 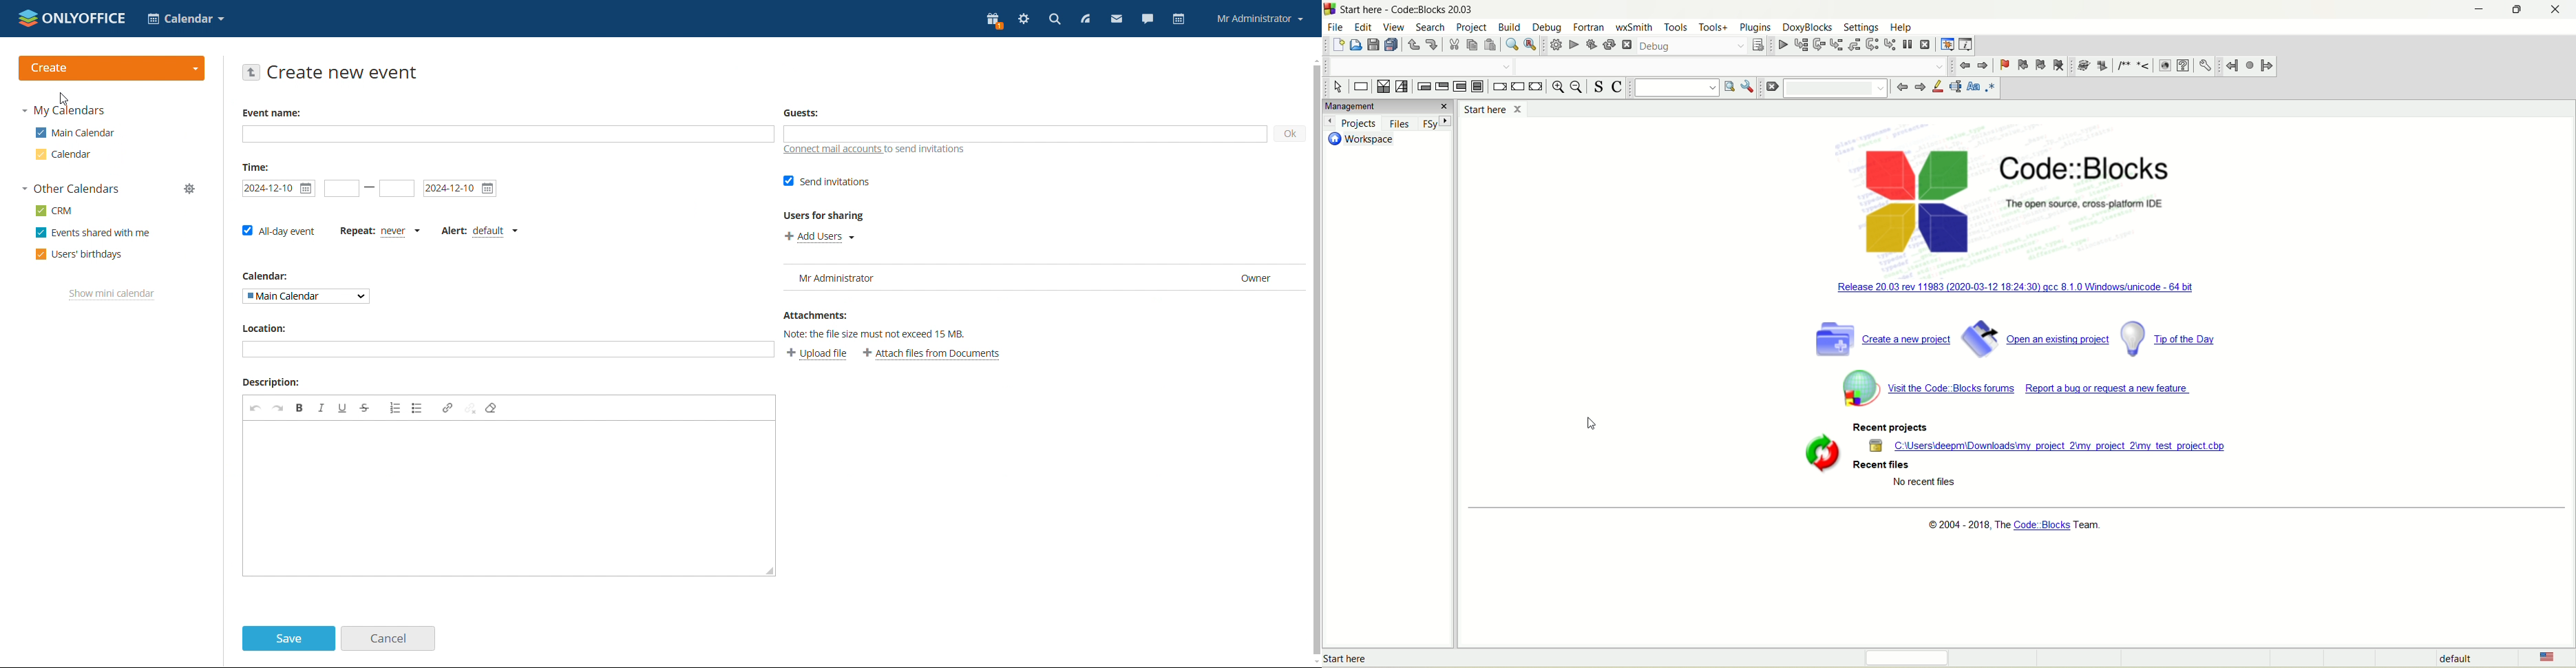 What do you see at coordinates (1754, 26) in the screenshot?
I see `plugins` at bounding box center [1754, 26].